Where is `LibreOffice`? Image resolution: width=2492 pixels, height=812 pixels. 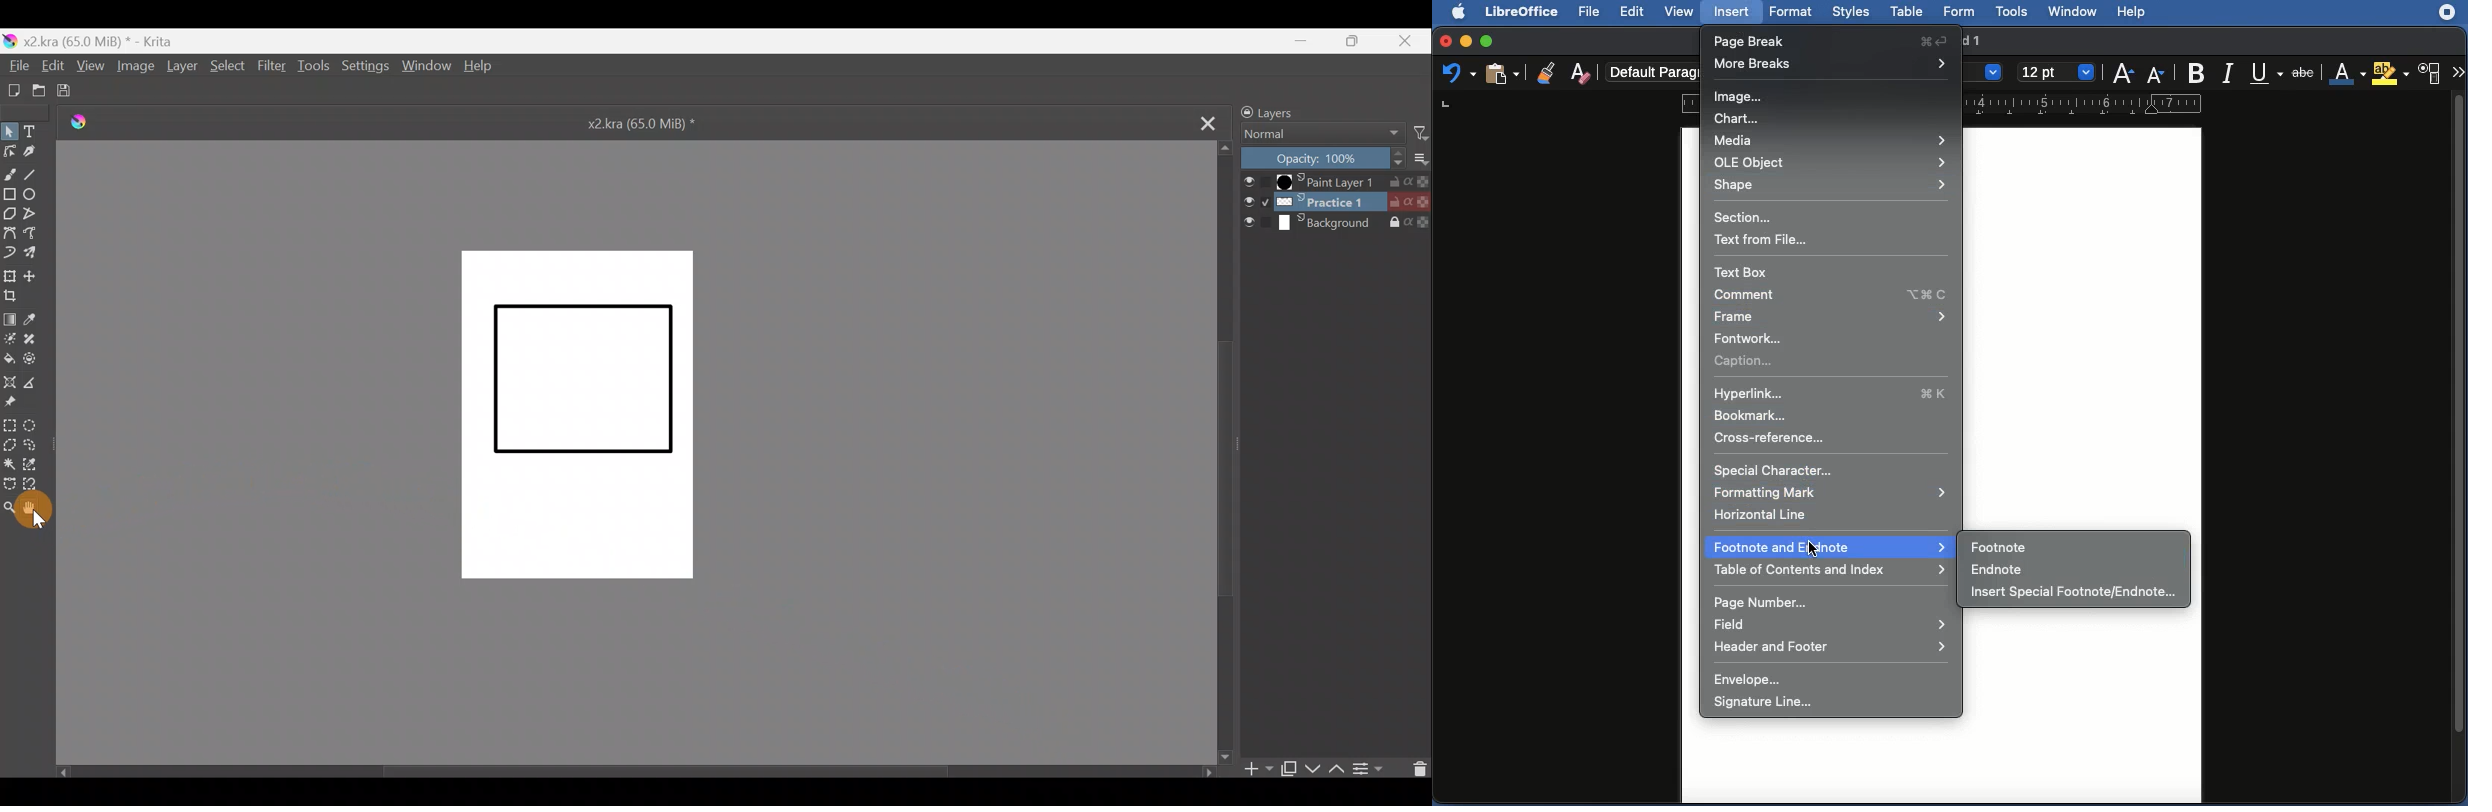 LibreOffice is located at coordinates (1523, 12).